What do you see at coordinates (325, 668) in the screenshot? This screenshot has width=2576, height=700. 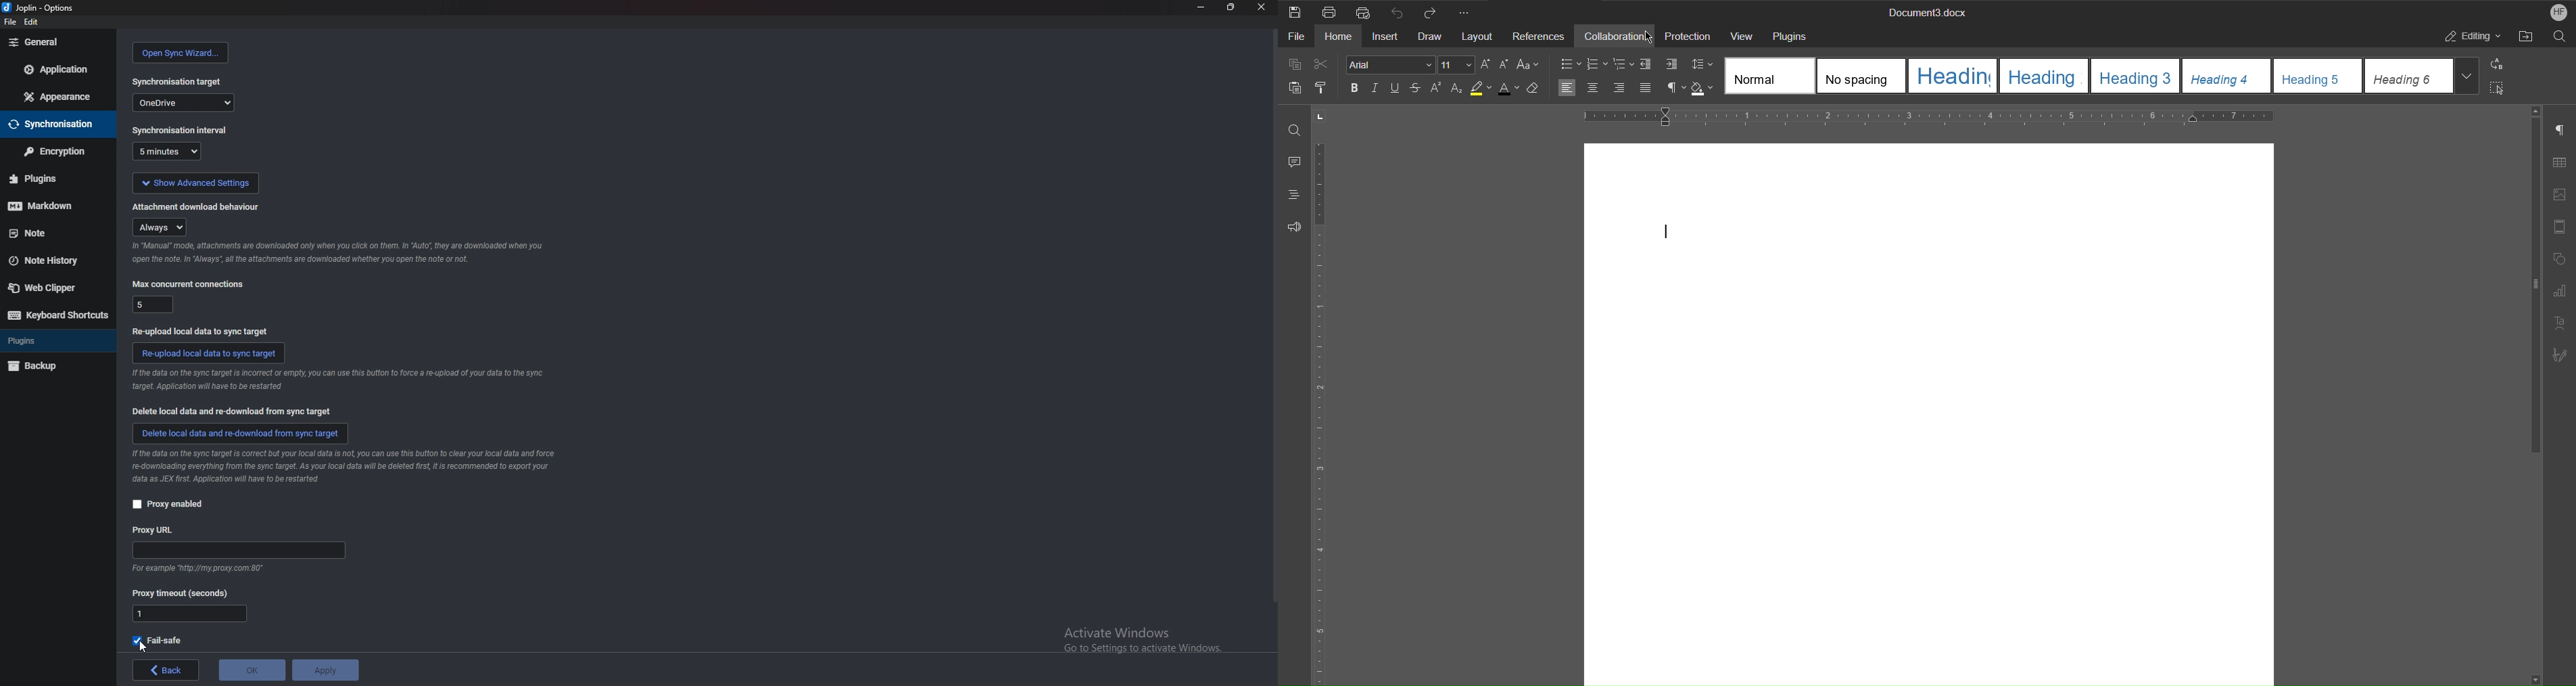 I see `apply` at bounding box center [325, 668].